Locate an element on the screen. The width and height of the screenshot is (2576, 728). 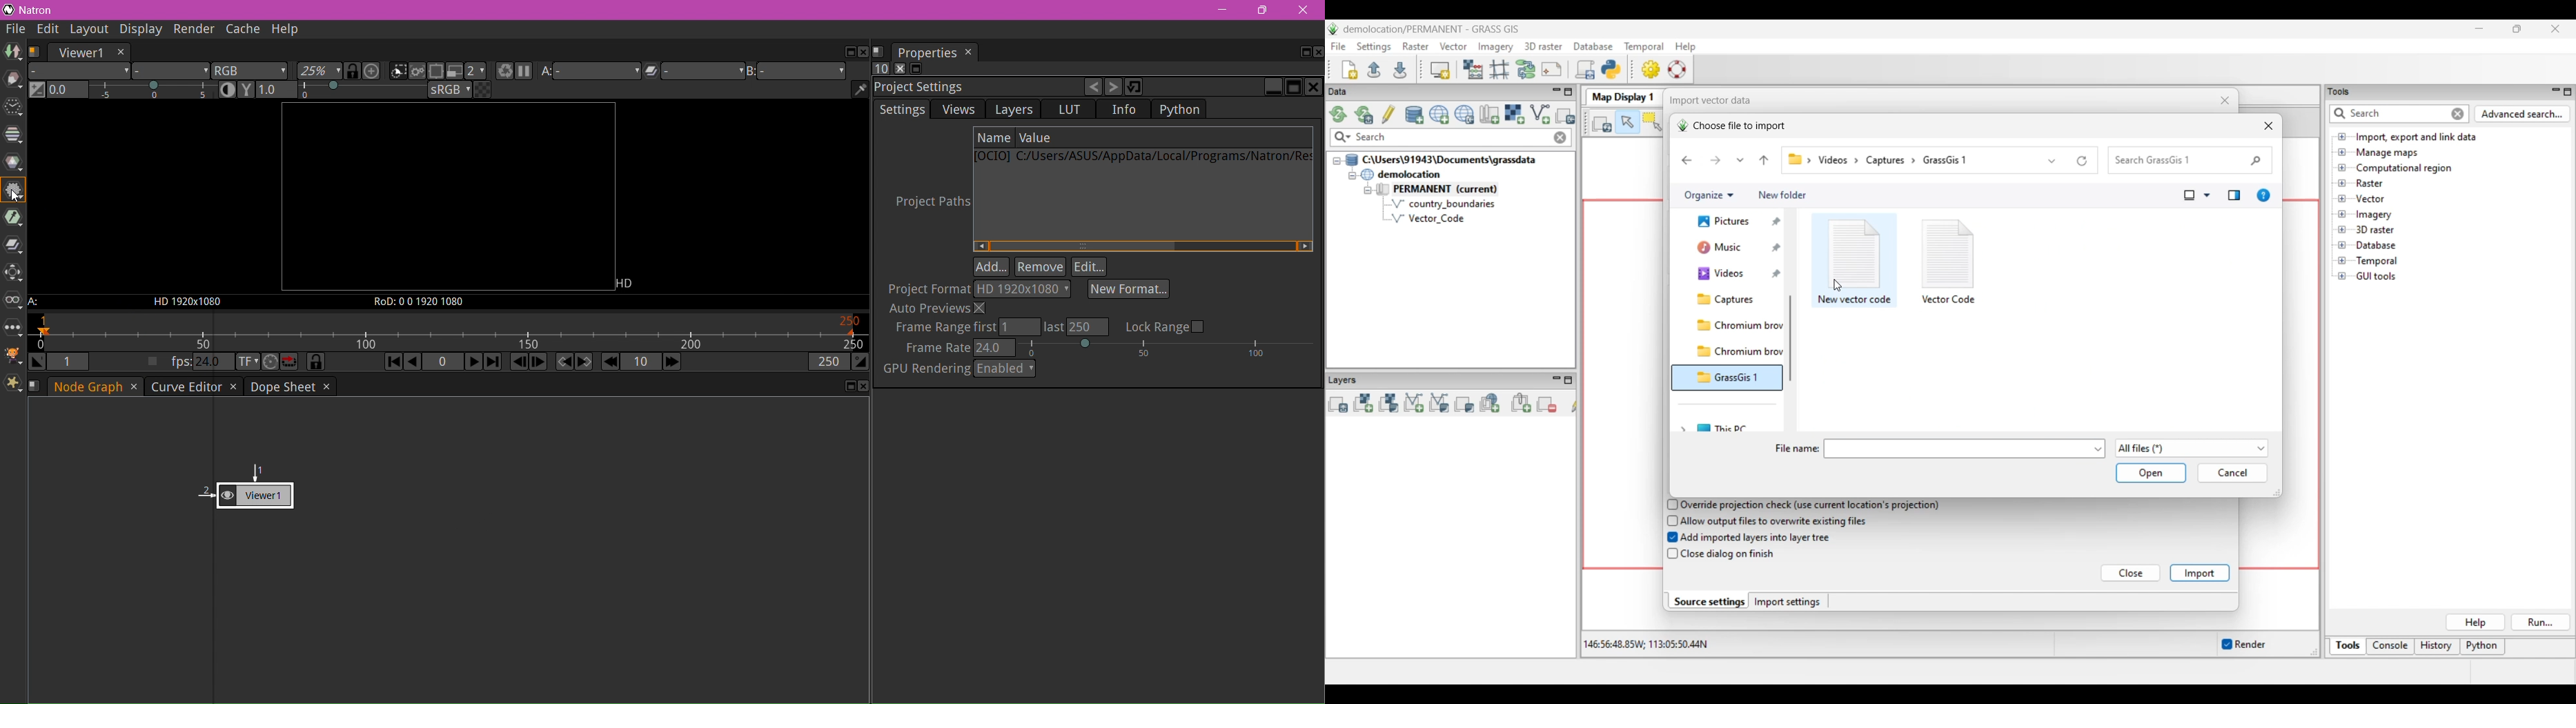
Draw is located at coordinates (13, 80).